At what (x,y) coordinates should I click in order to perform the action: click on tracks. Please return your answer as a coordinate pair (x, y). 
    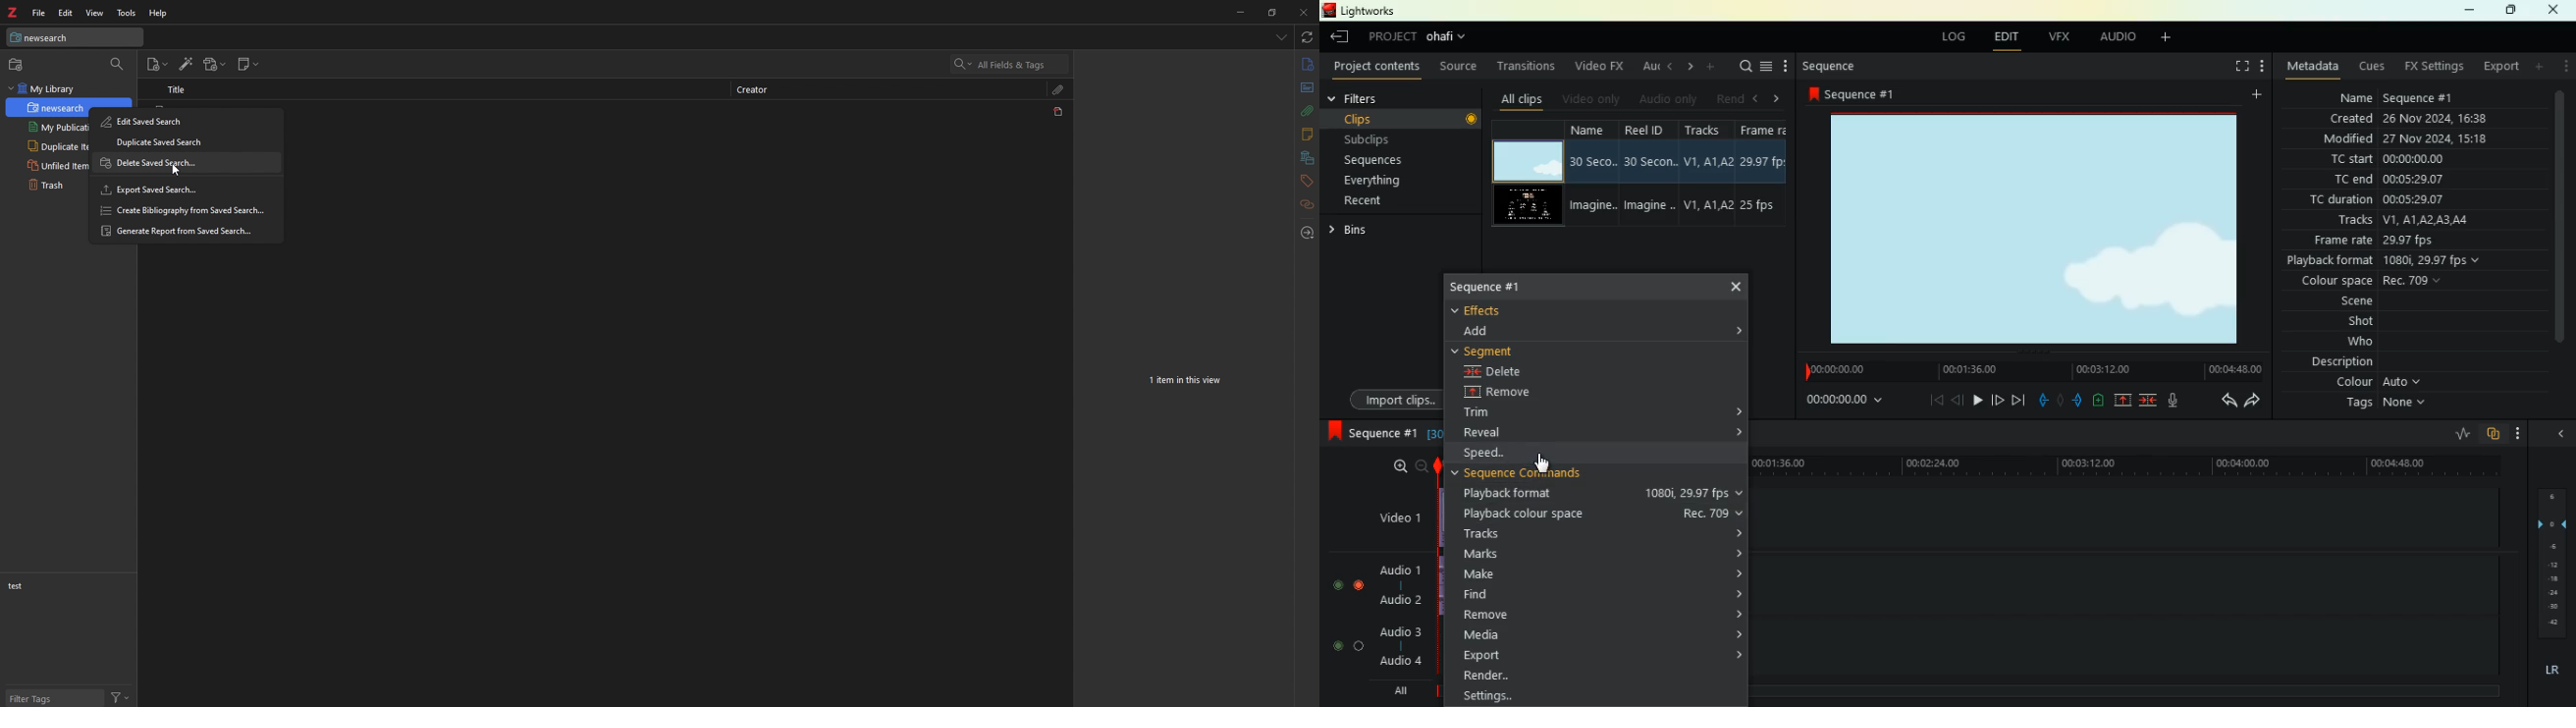
    Looking at the image, I should click on (2397, 222).